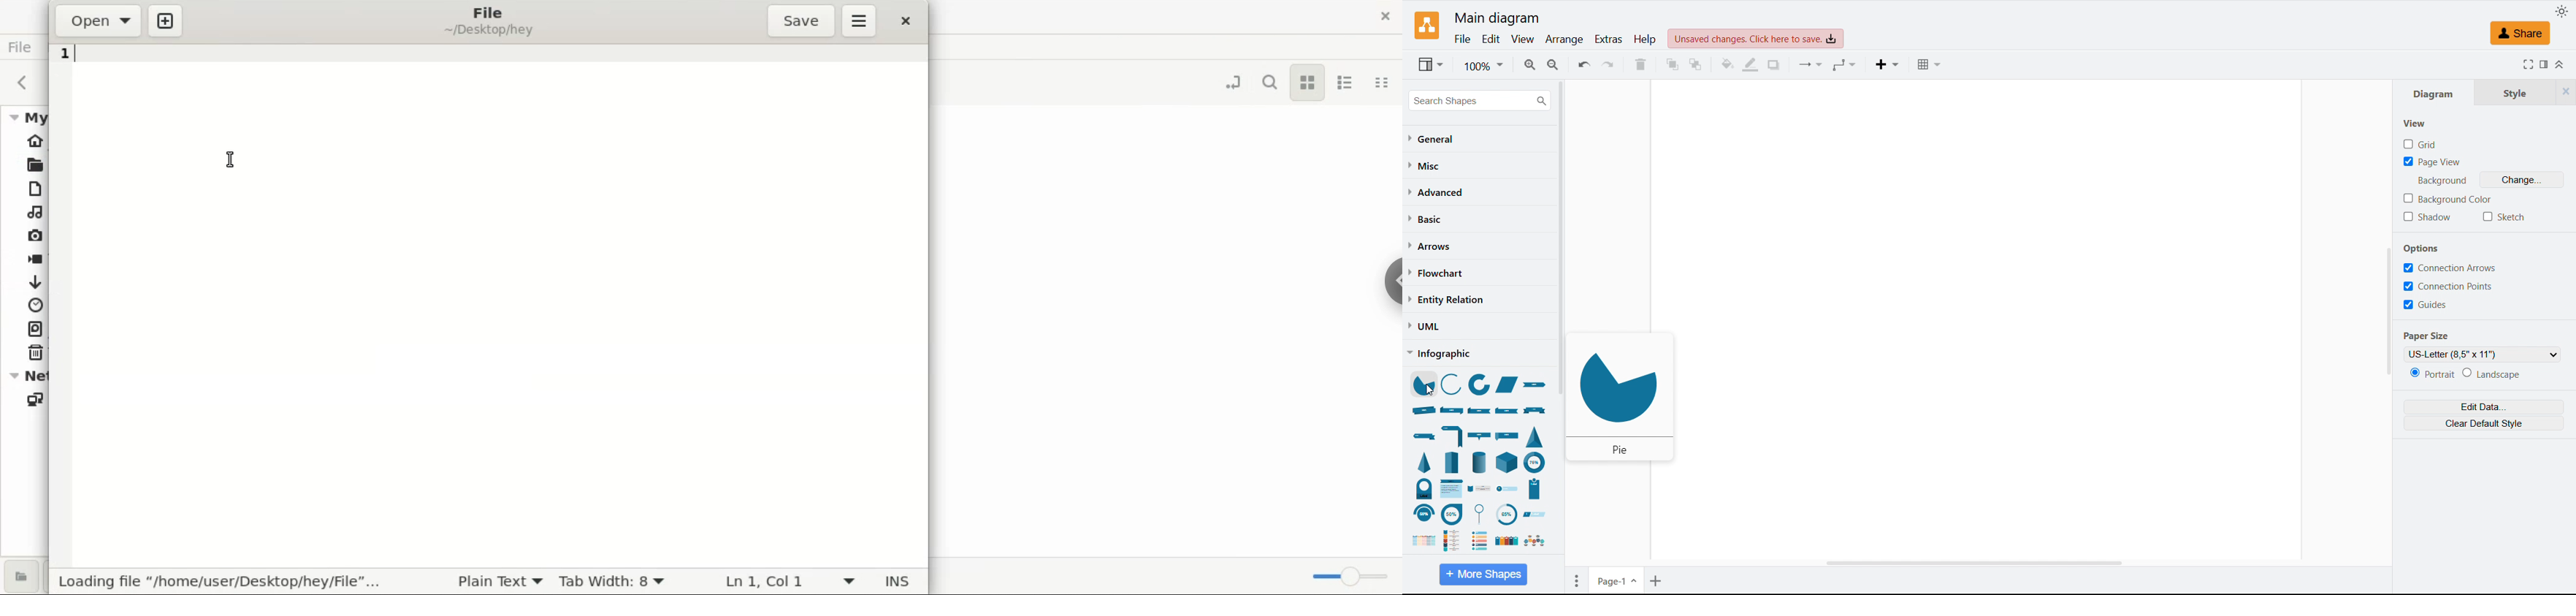 The width and height of the screenshot is (2576, 616). I want to click on hidebar, so click(1386, 279).